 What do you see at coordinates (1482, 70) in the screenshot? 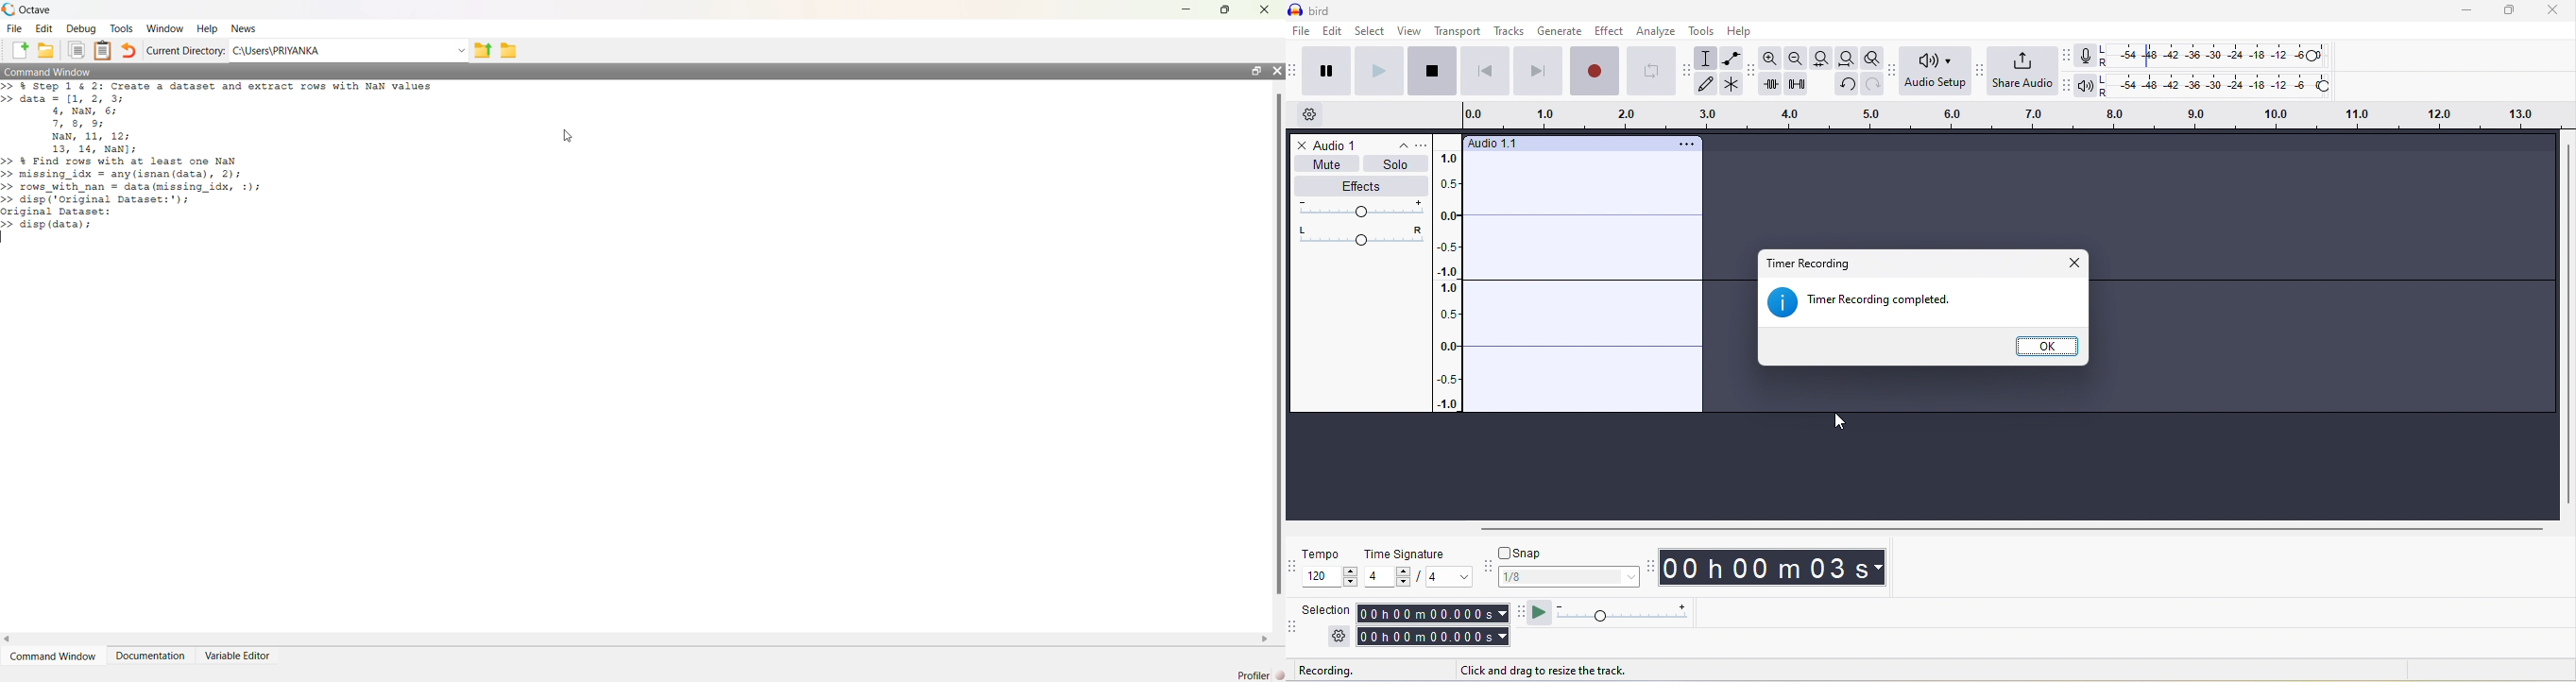
I see `skip to start` at bounding box center [1482, 70].